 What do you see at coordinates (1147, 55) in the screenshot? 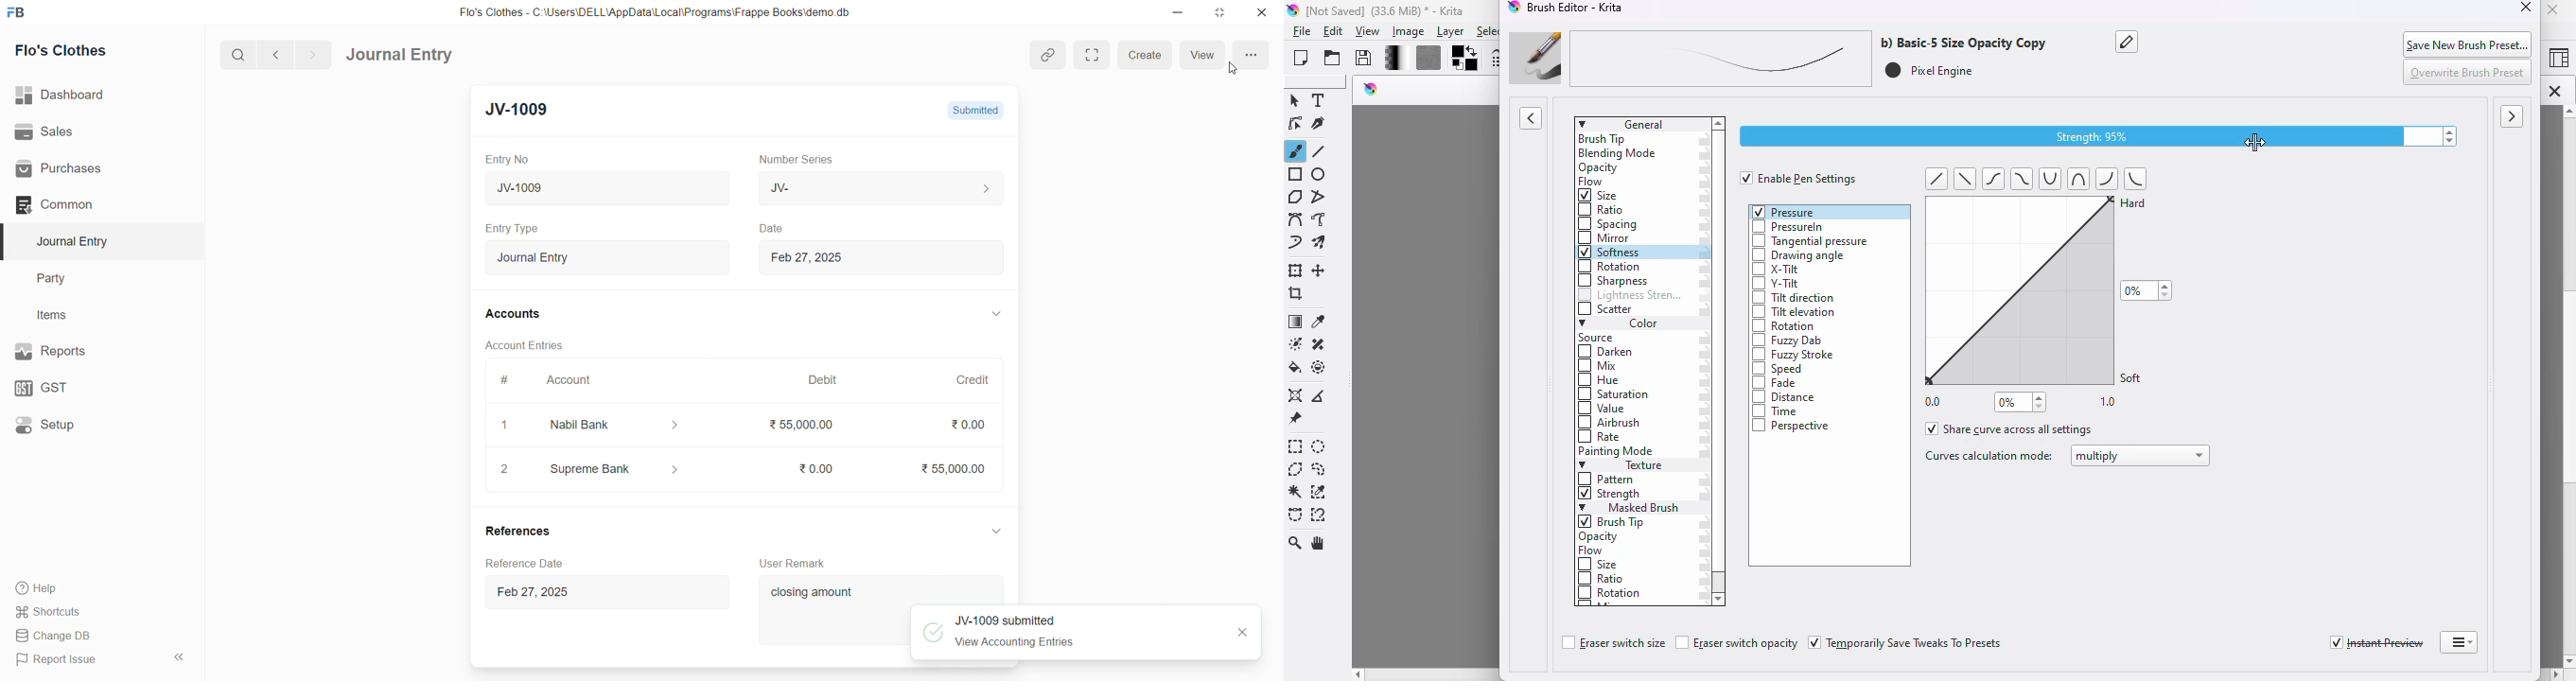
I see `Create` at bounding box center [1147, 55].